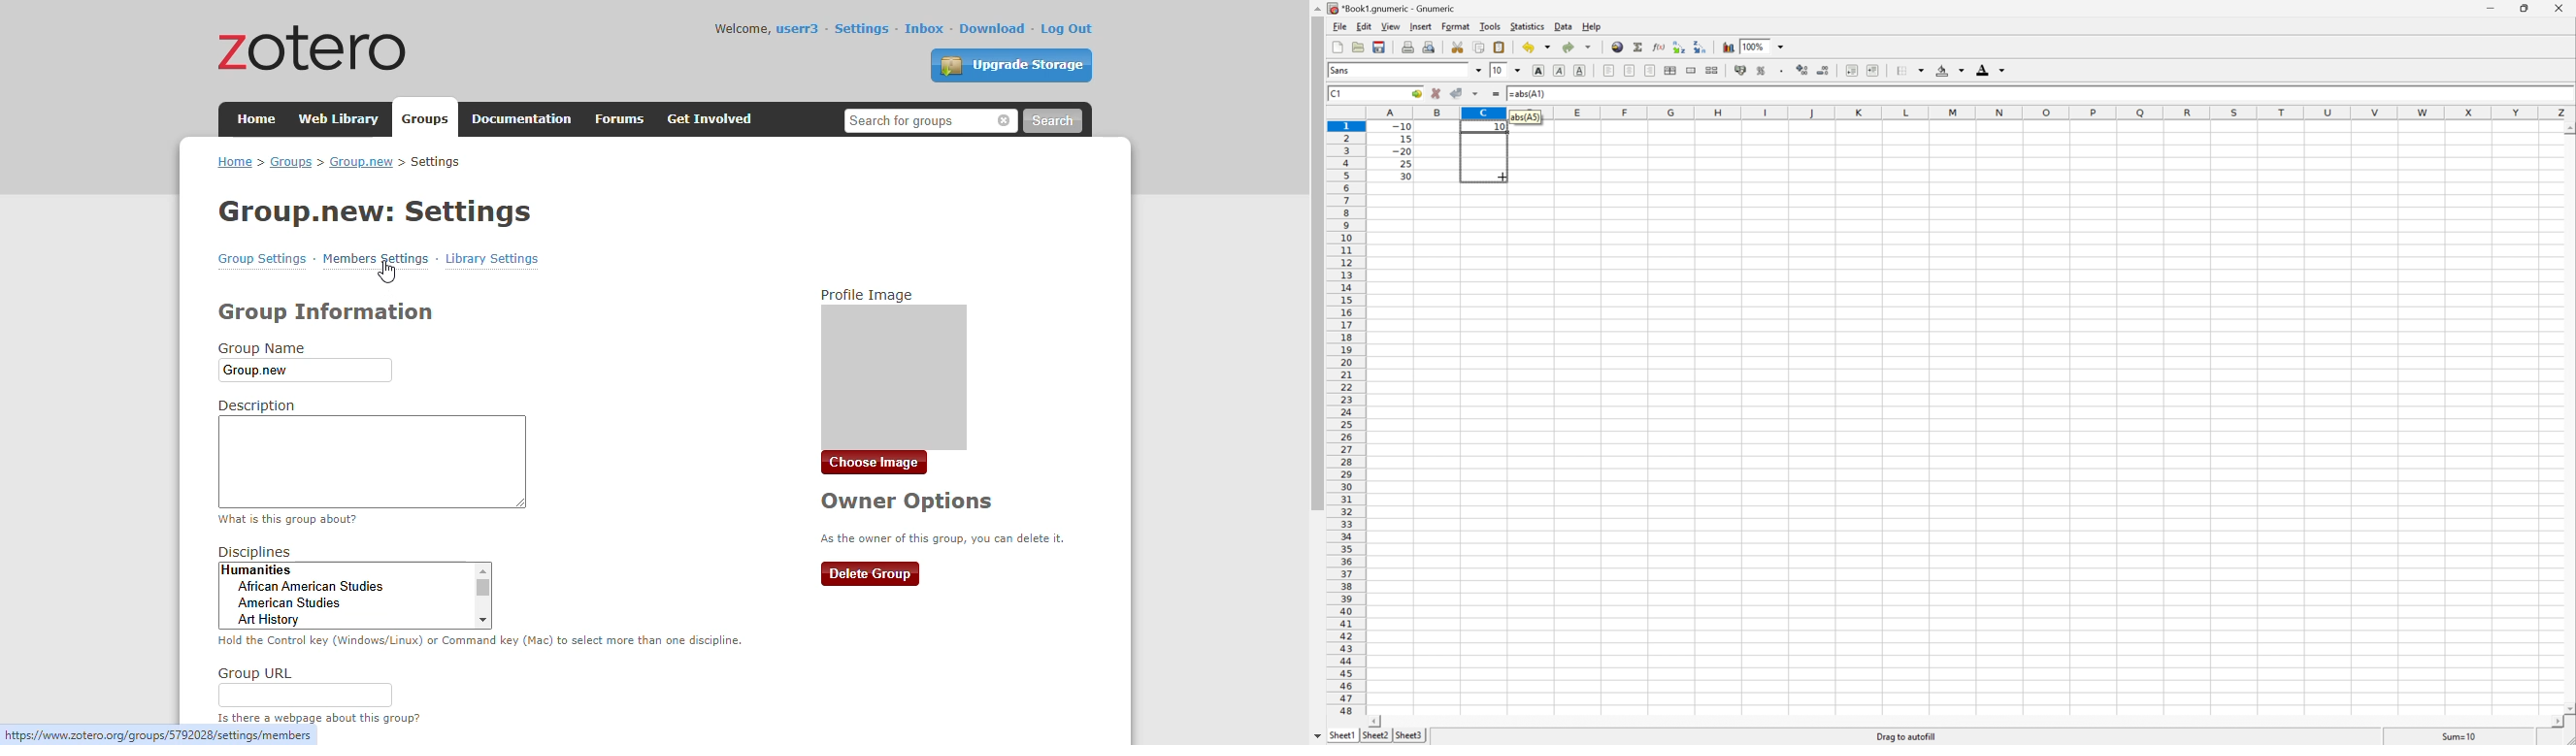 The width and height of the screenshot is (2576, 756). What do you see at coordinates (862, 28) in the screenshot?
I see `settings` at bounding box center [862, 28].